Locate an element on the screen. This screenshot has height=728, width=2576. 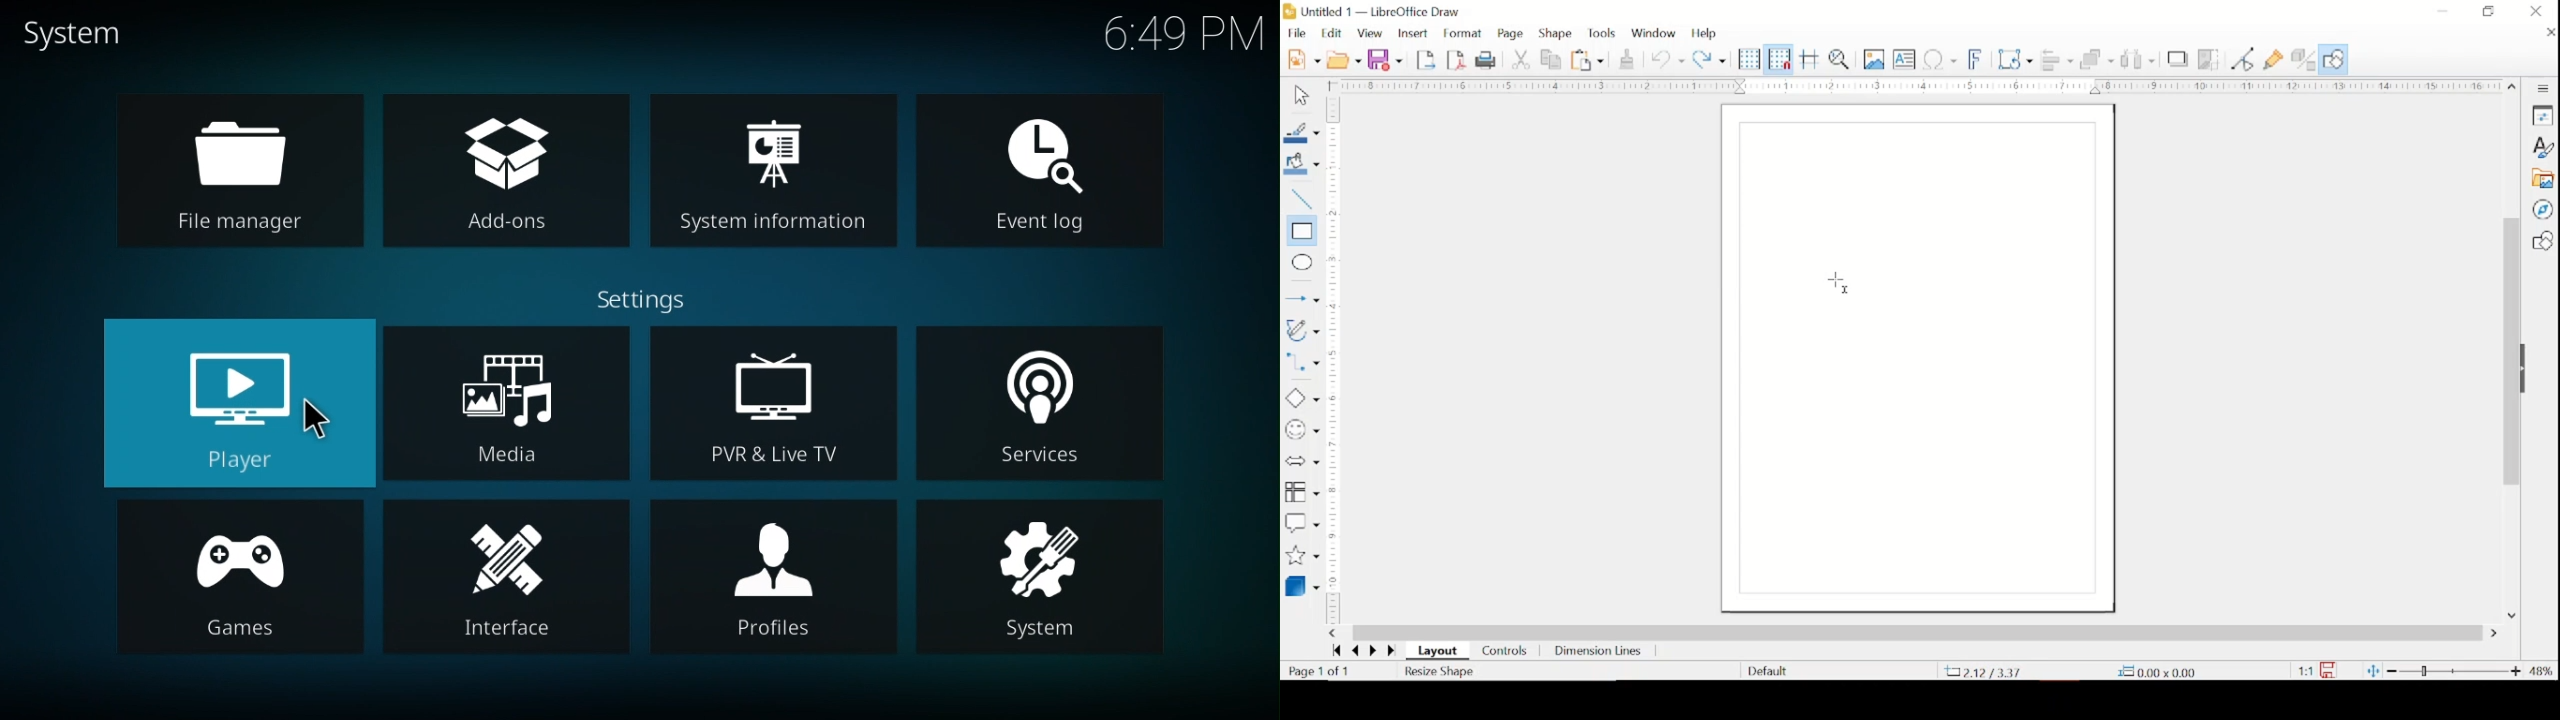
scroll box is located at coordinates (2510, 354).